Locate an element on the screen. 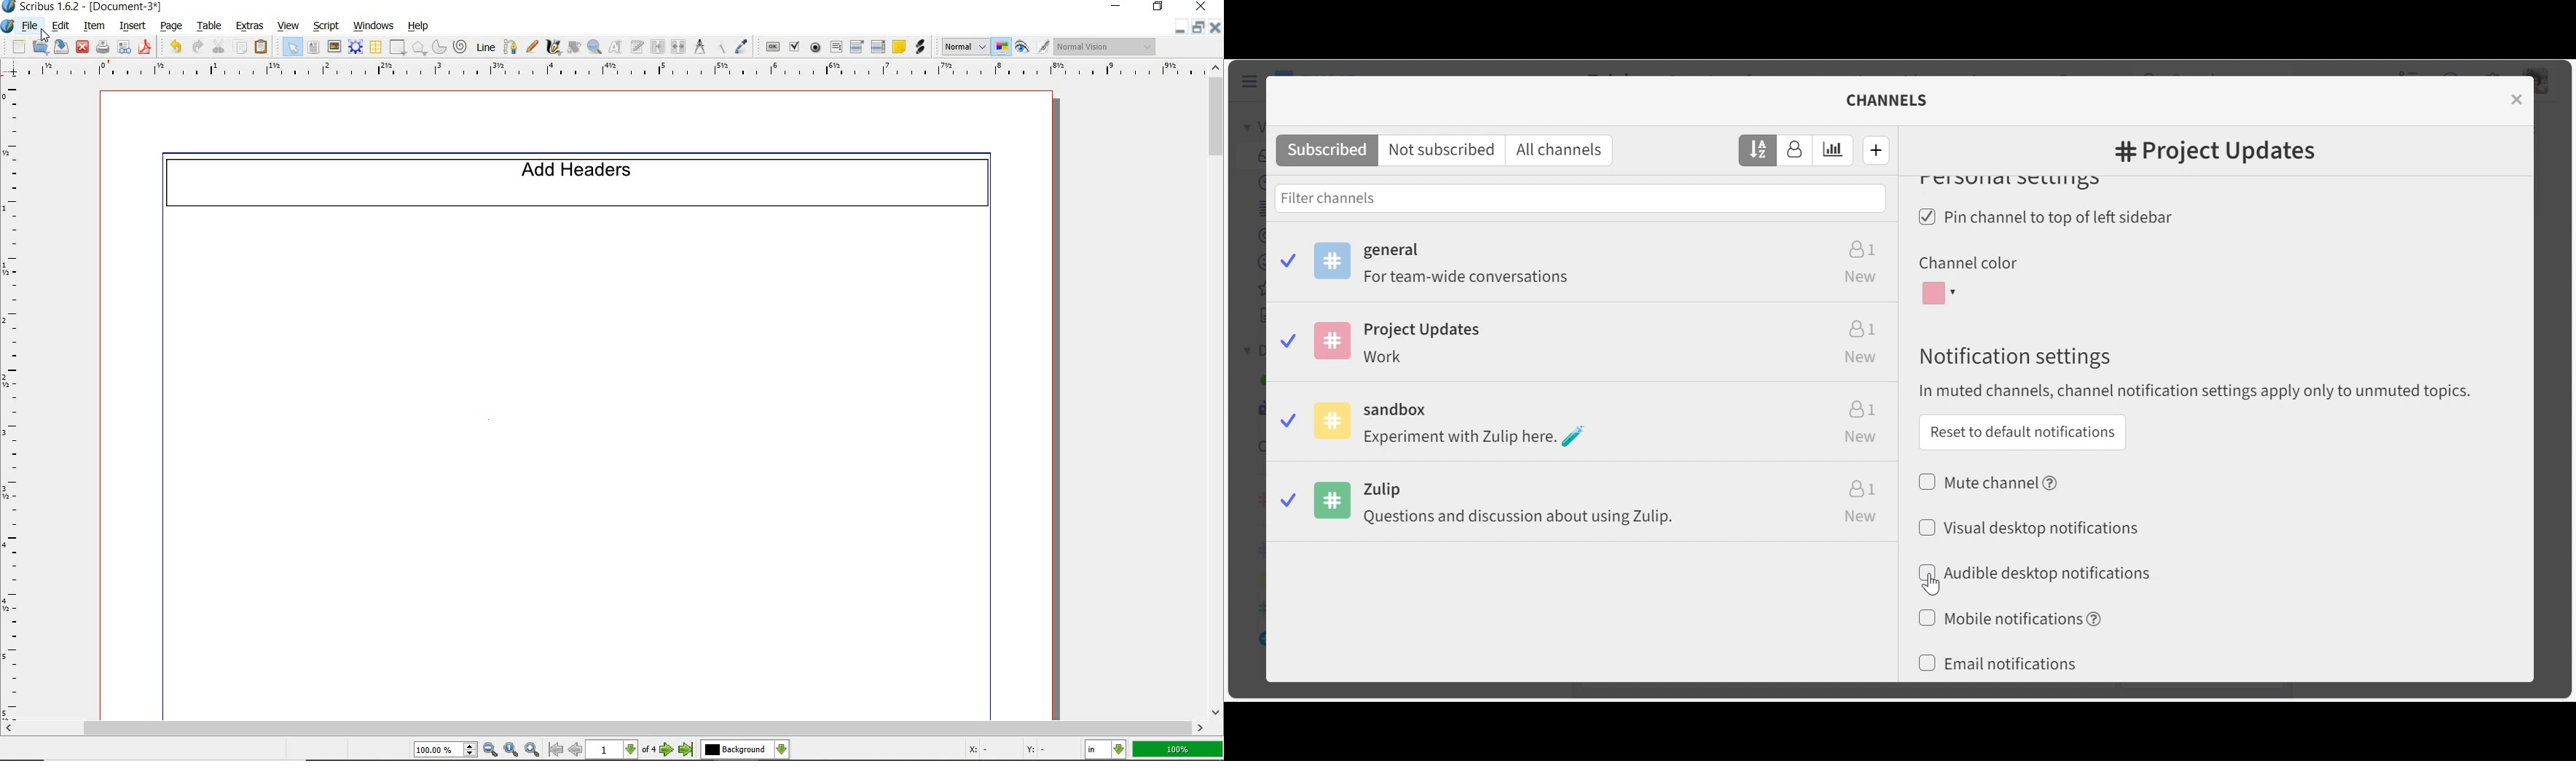 This screenshot has height=784, width=2576. table is located at coordinates (376, 48).